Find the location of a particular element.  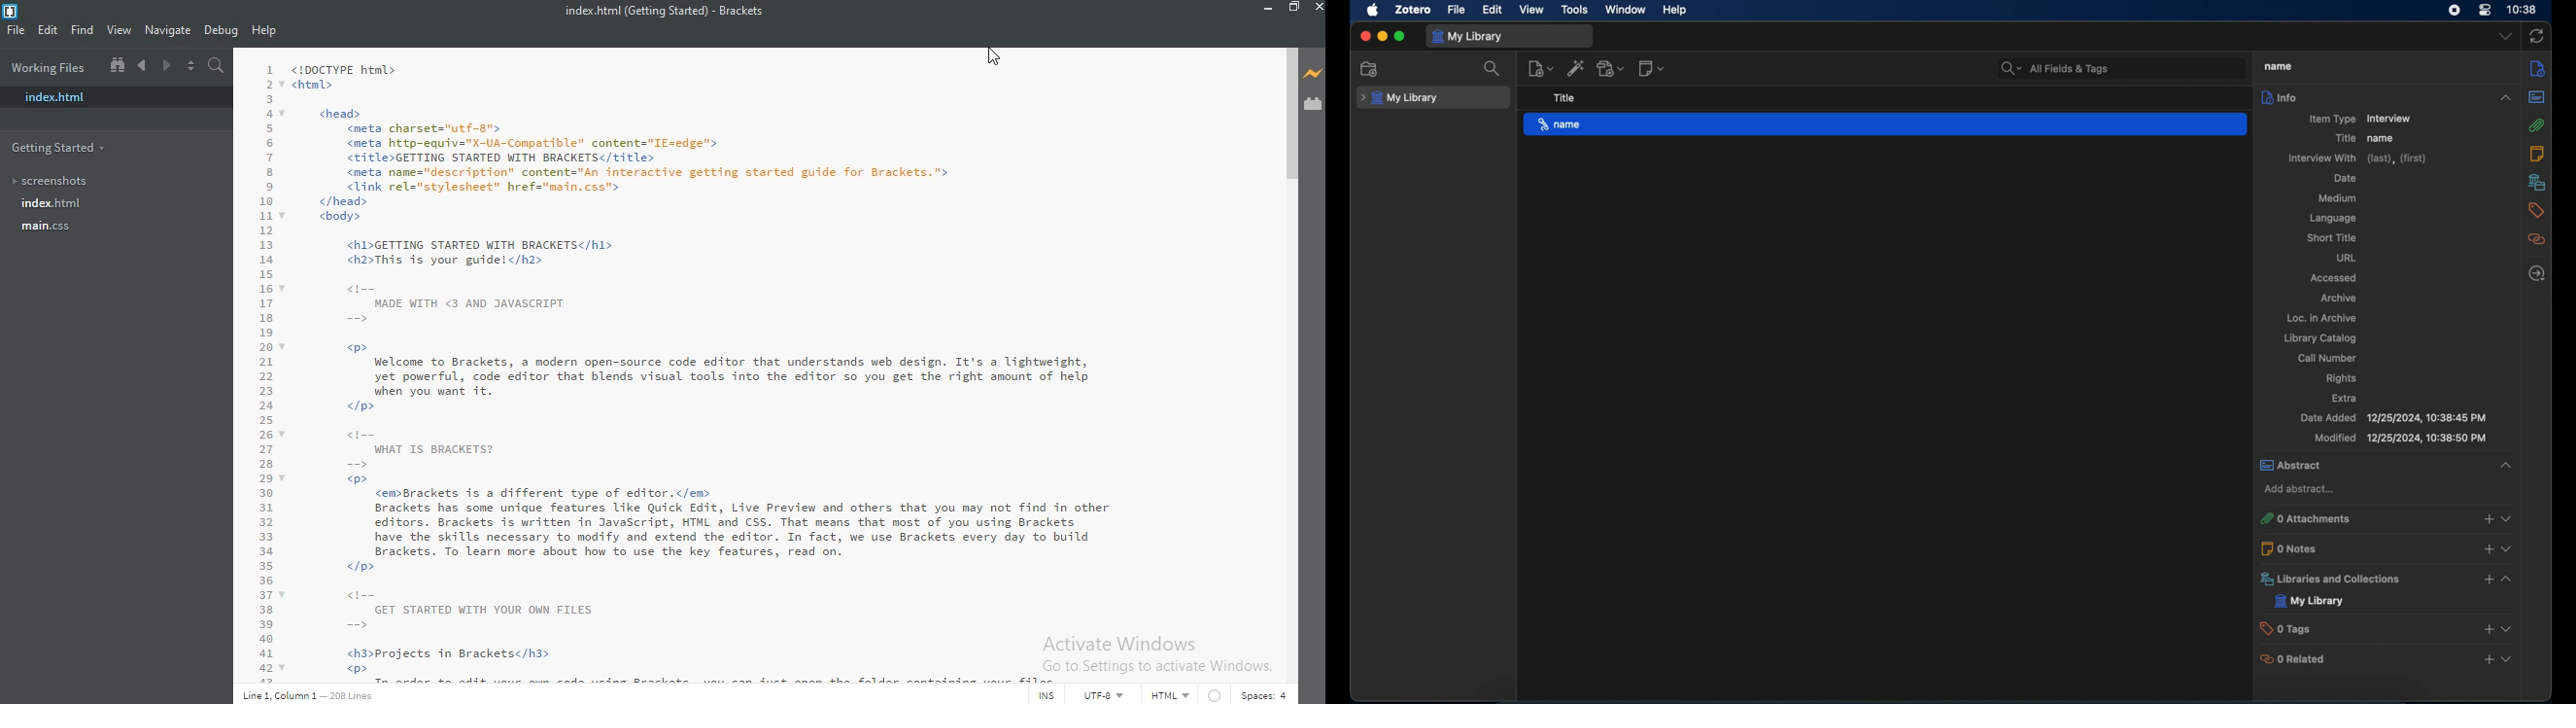

new collection is located at coordinates (1370, 69).